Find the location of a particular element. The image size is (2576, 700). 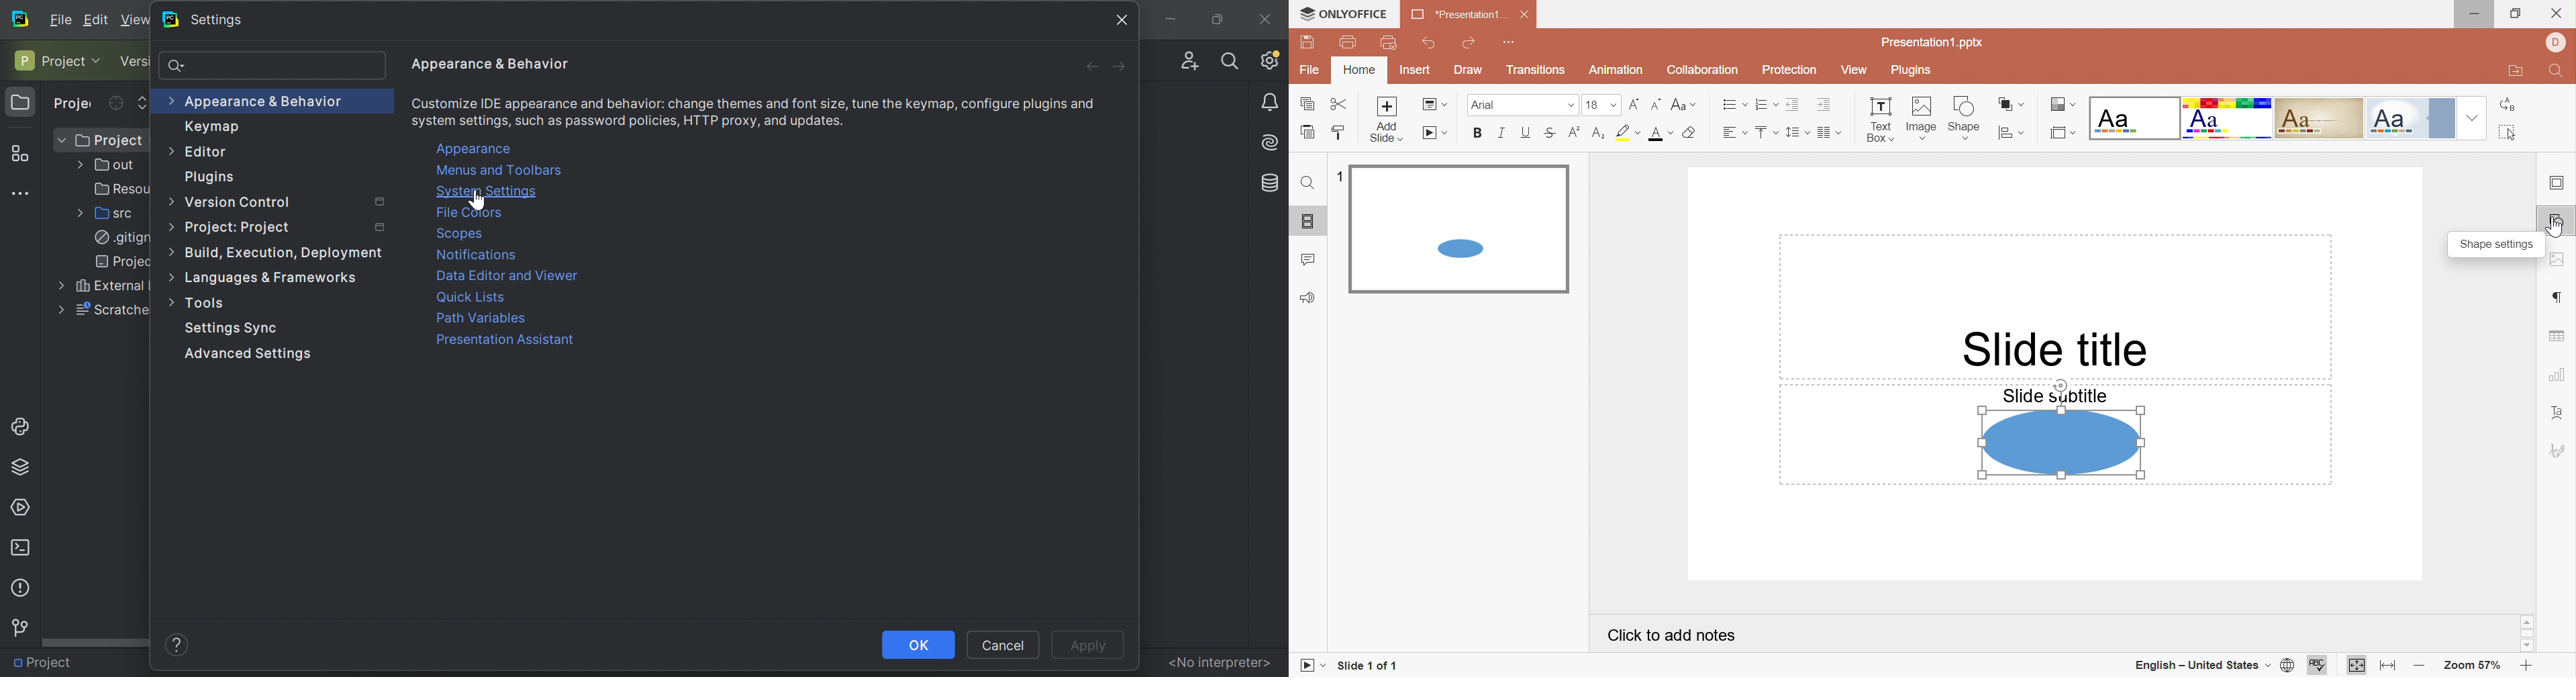

Back is located at coordinates (1085, 66).